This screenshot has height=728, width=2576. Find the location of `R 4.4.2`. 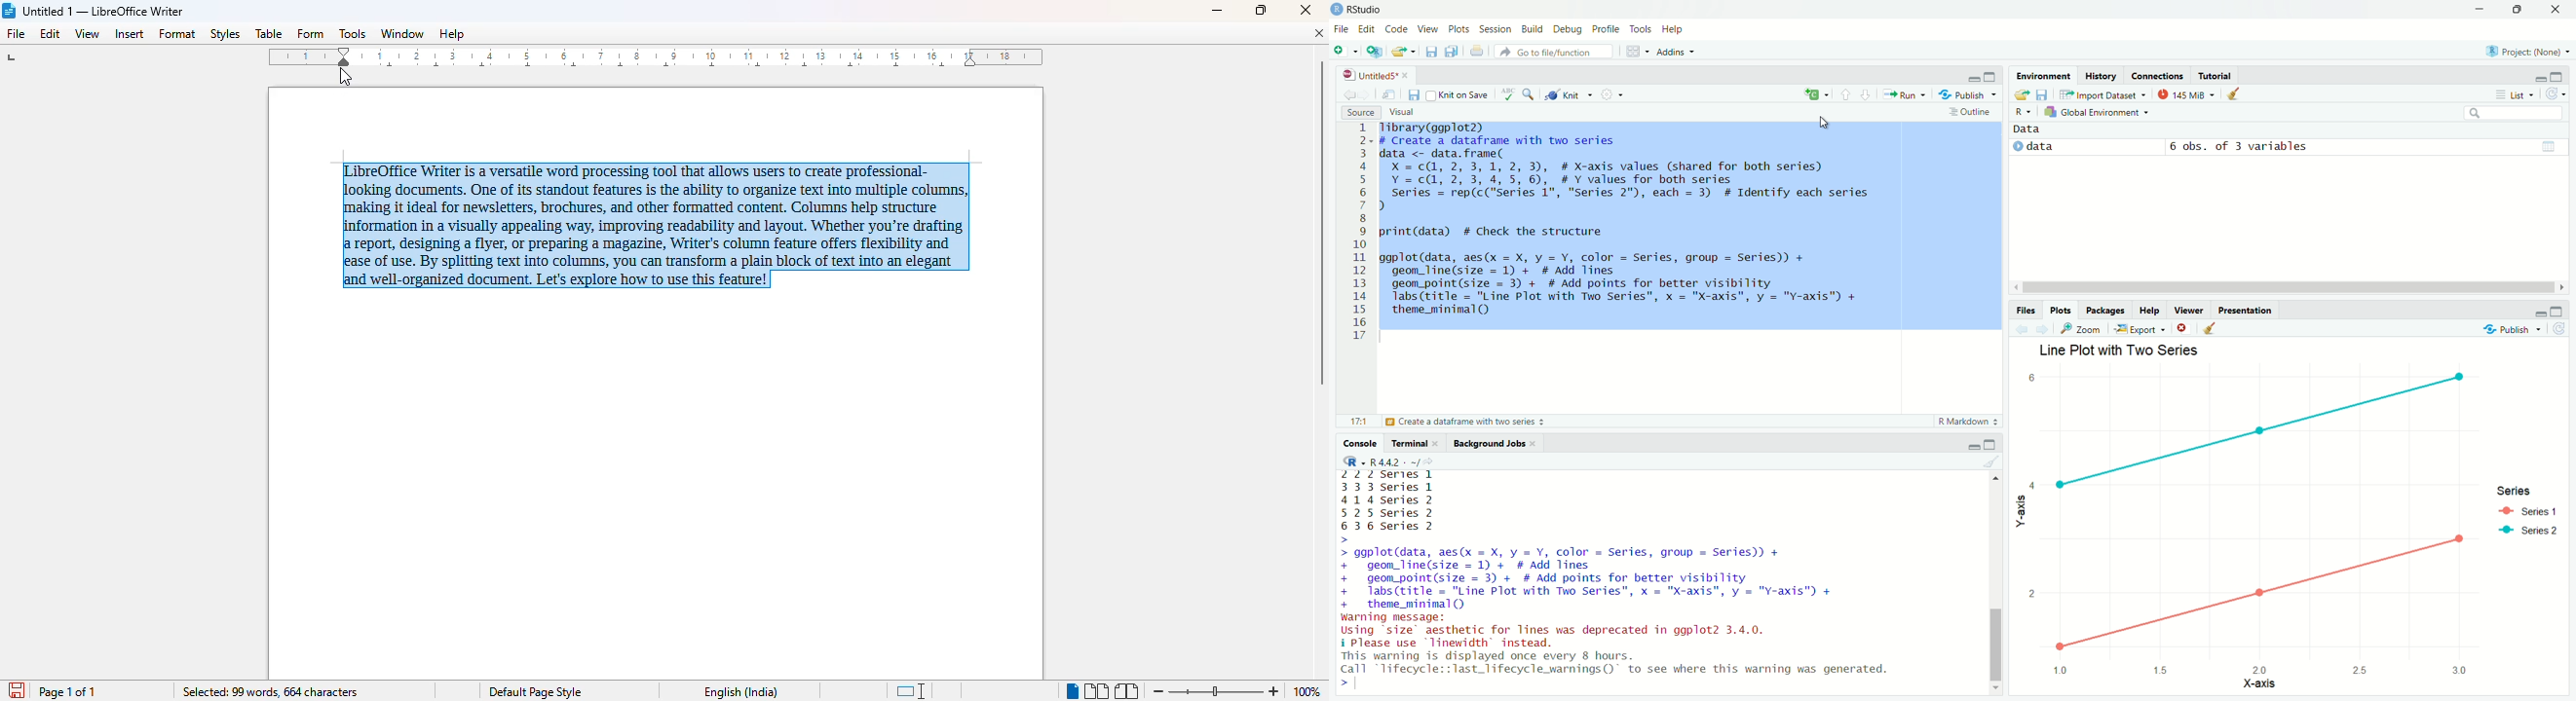

R 4.4.2 is located at coordinates (1391, 461).